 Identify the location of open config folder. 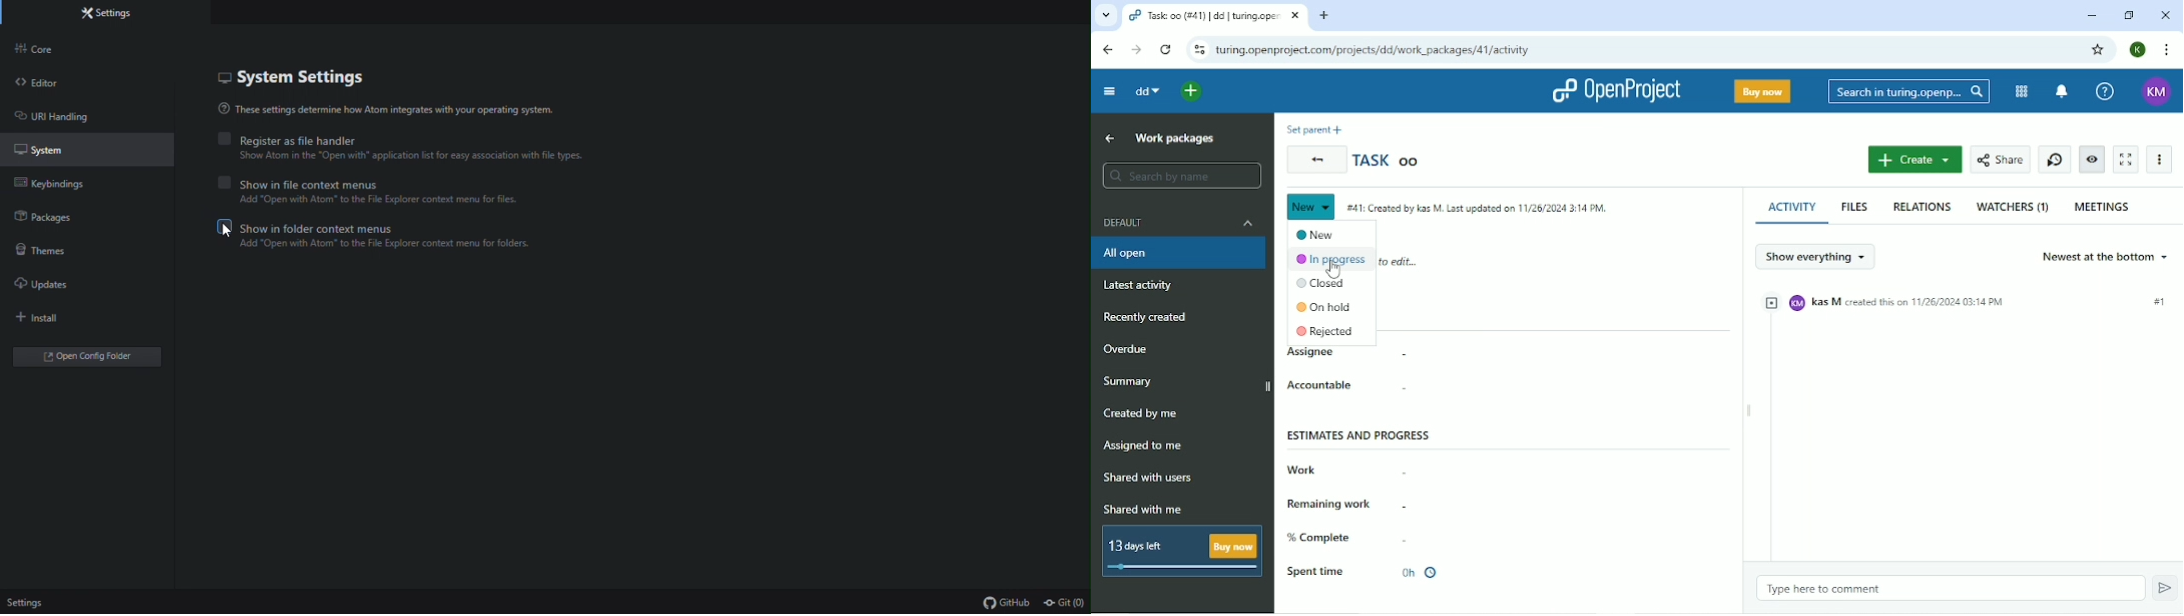
(84, 354).